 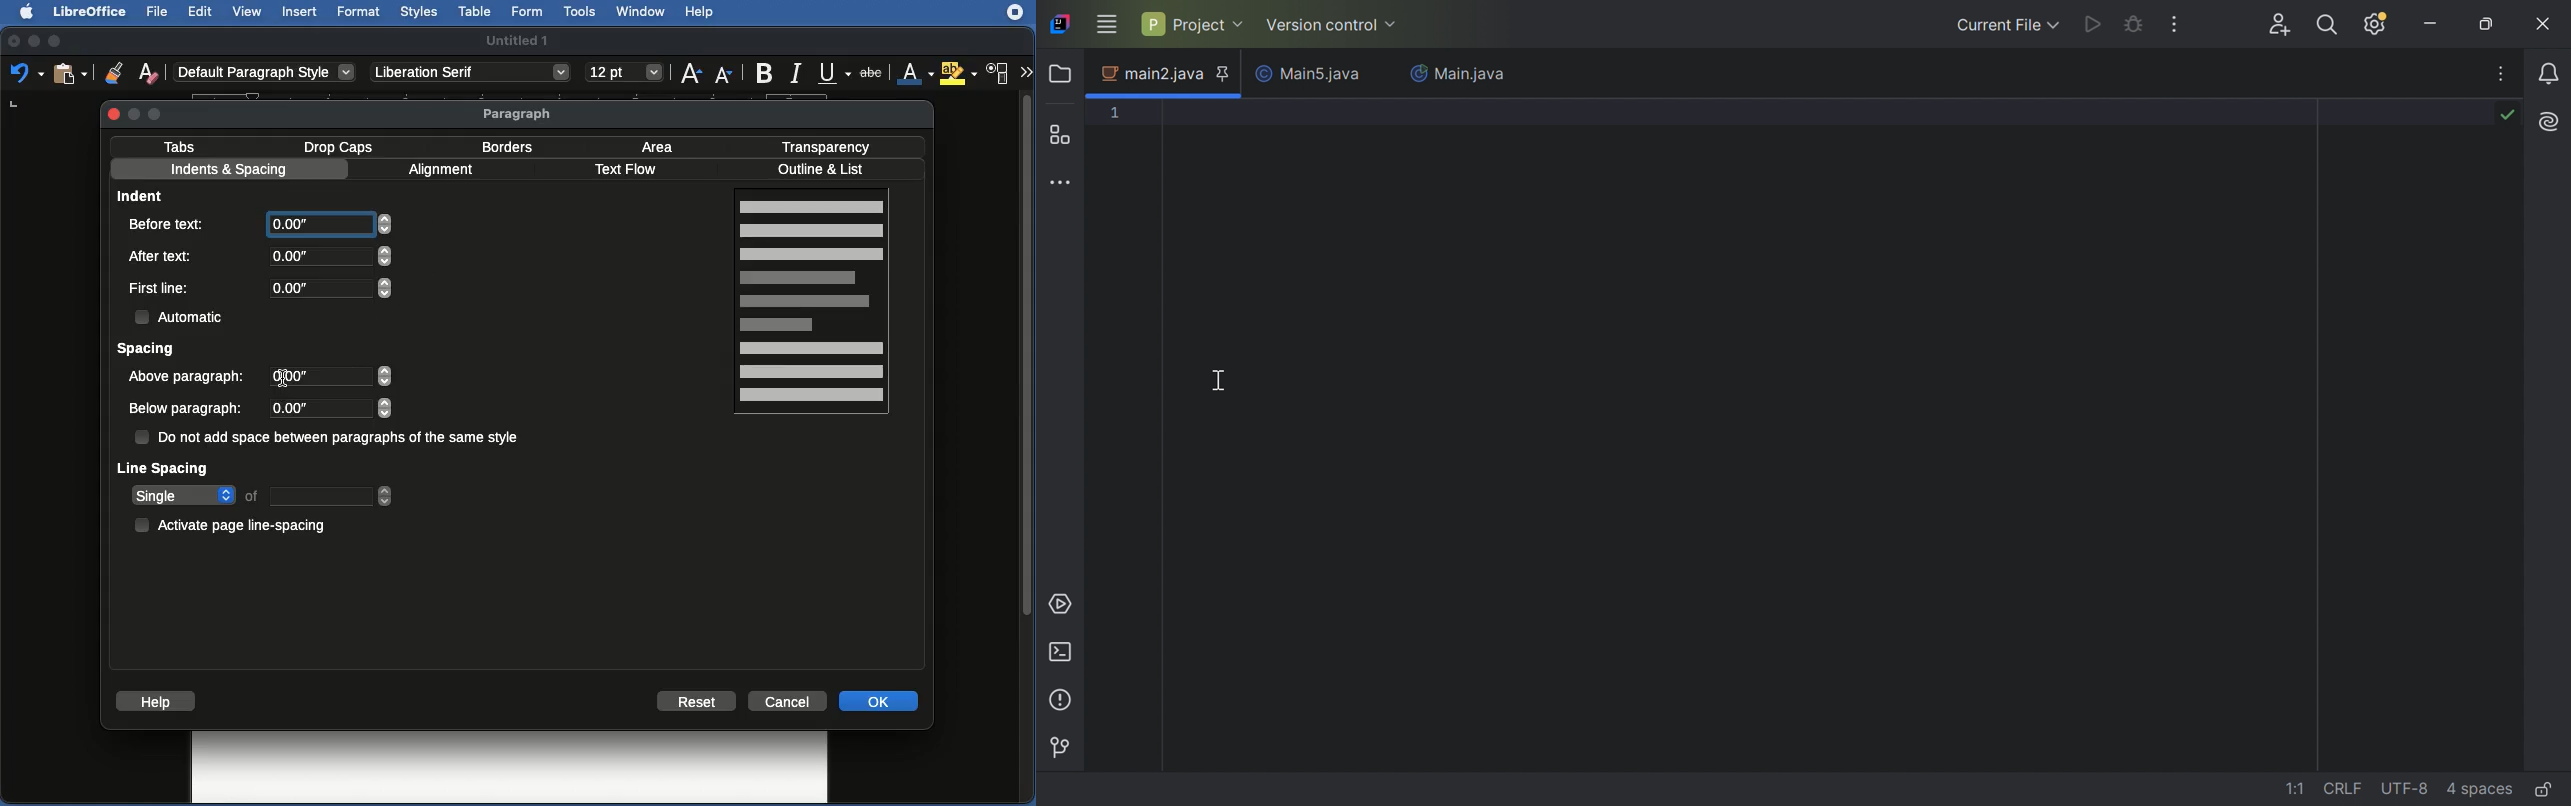 I want to click on Project, so click(x=1190, y=23).